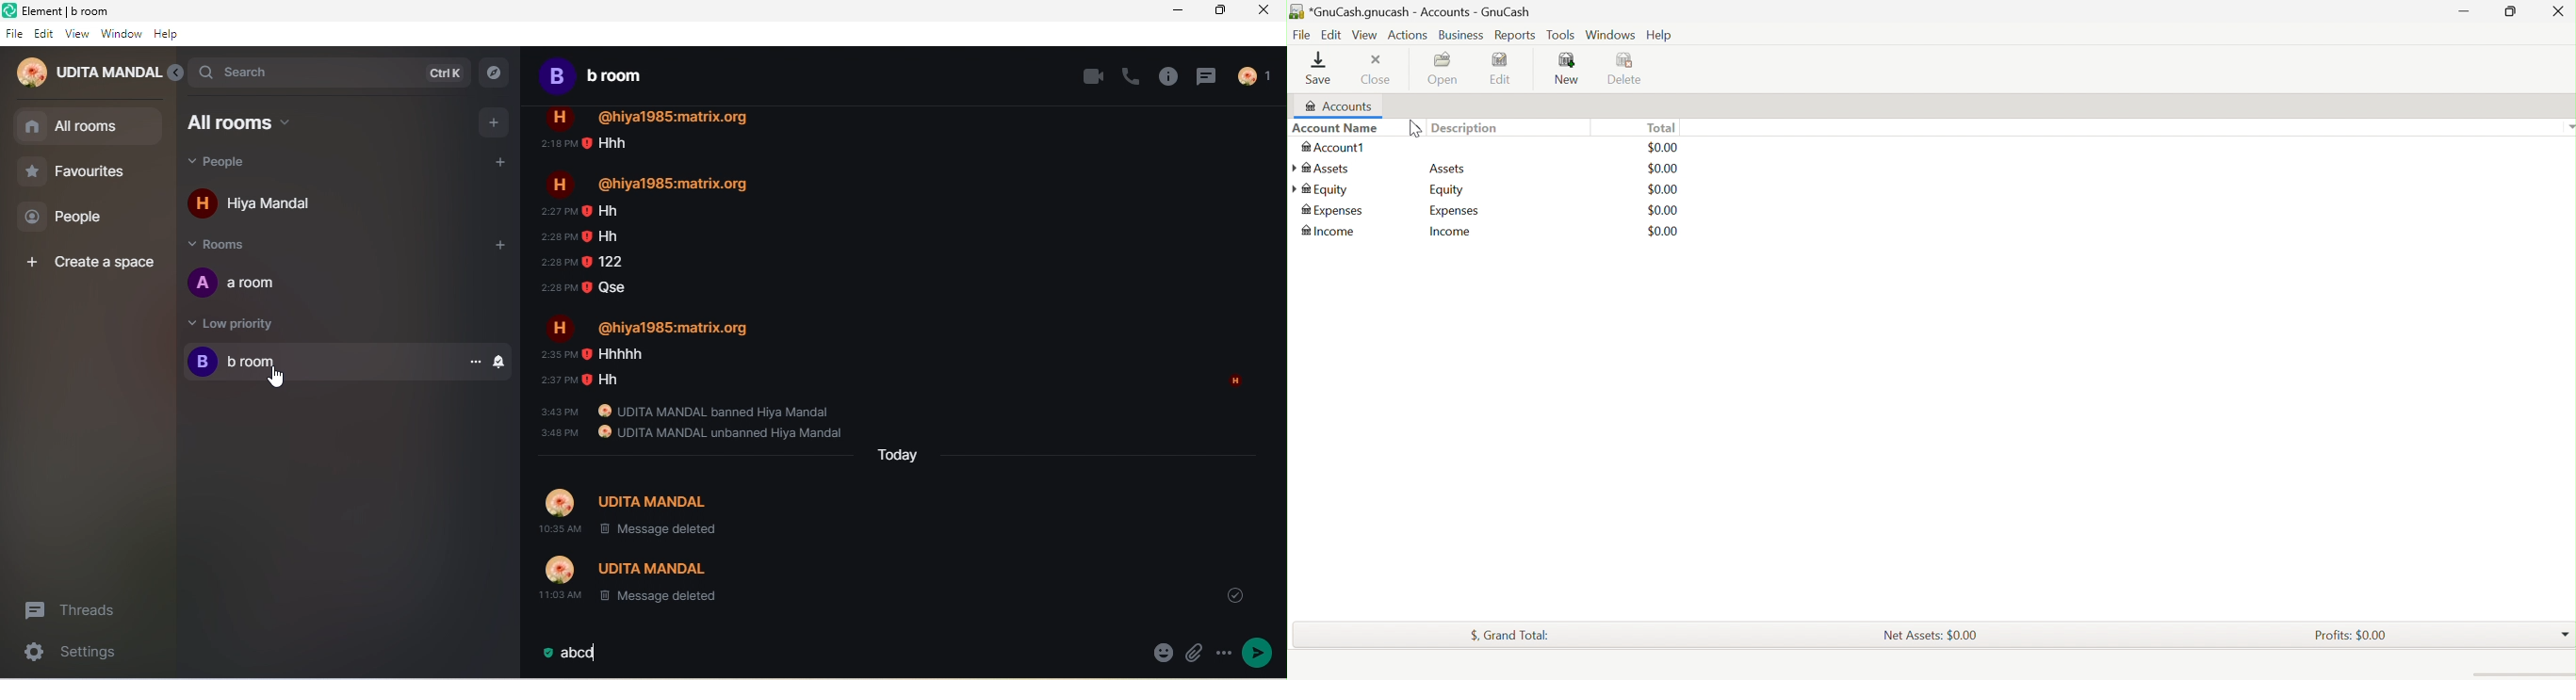  What do you see at coordinates (499, 162) in the screenshot?
I see `add people` at bounding box center [499, 162].